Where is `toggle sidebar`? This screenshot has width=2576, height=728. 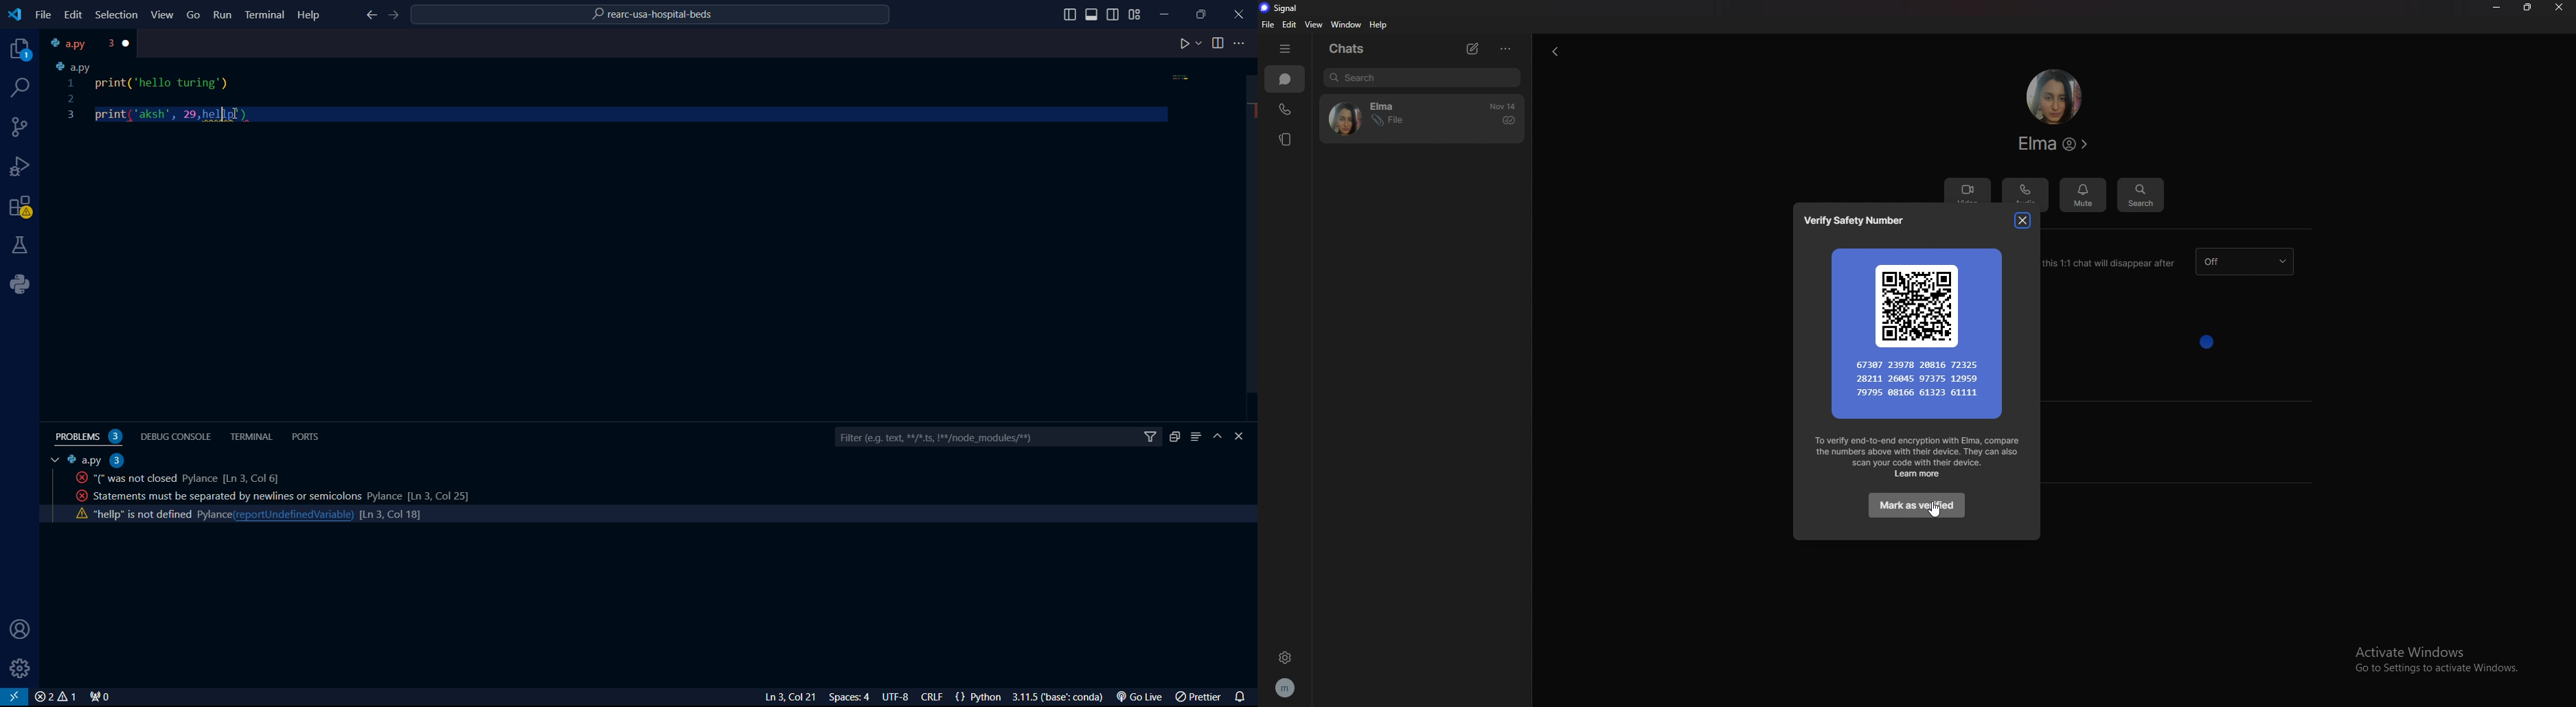
toggle sidebar is located at coordinates (1070, 15).